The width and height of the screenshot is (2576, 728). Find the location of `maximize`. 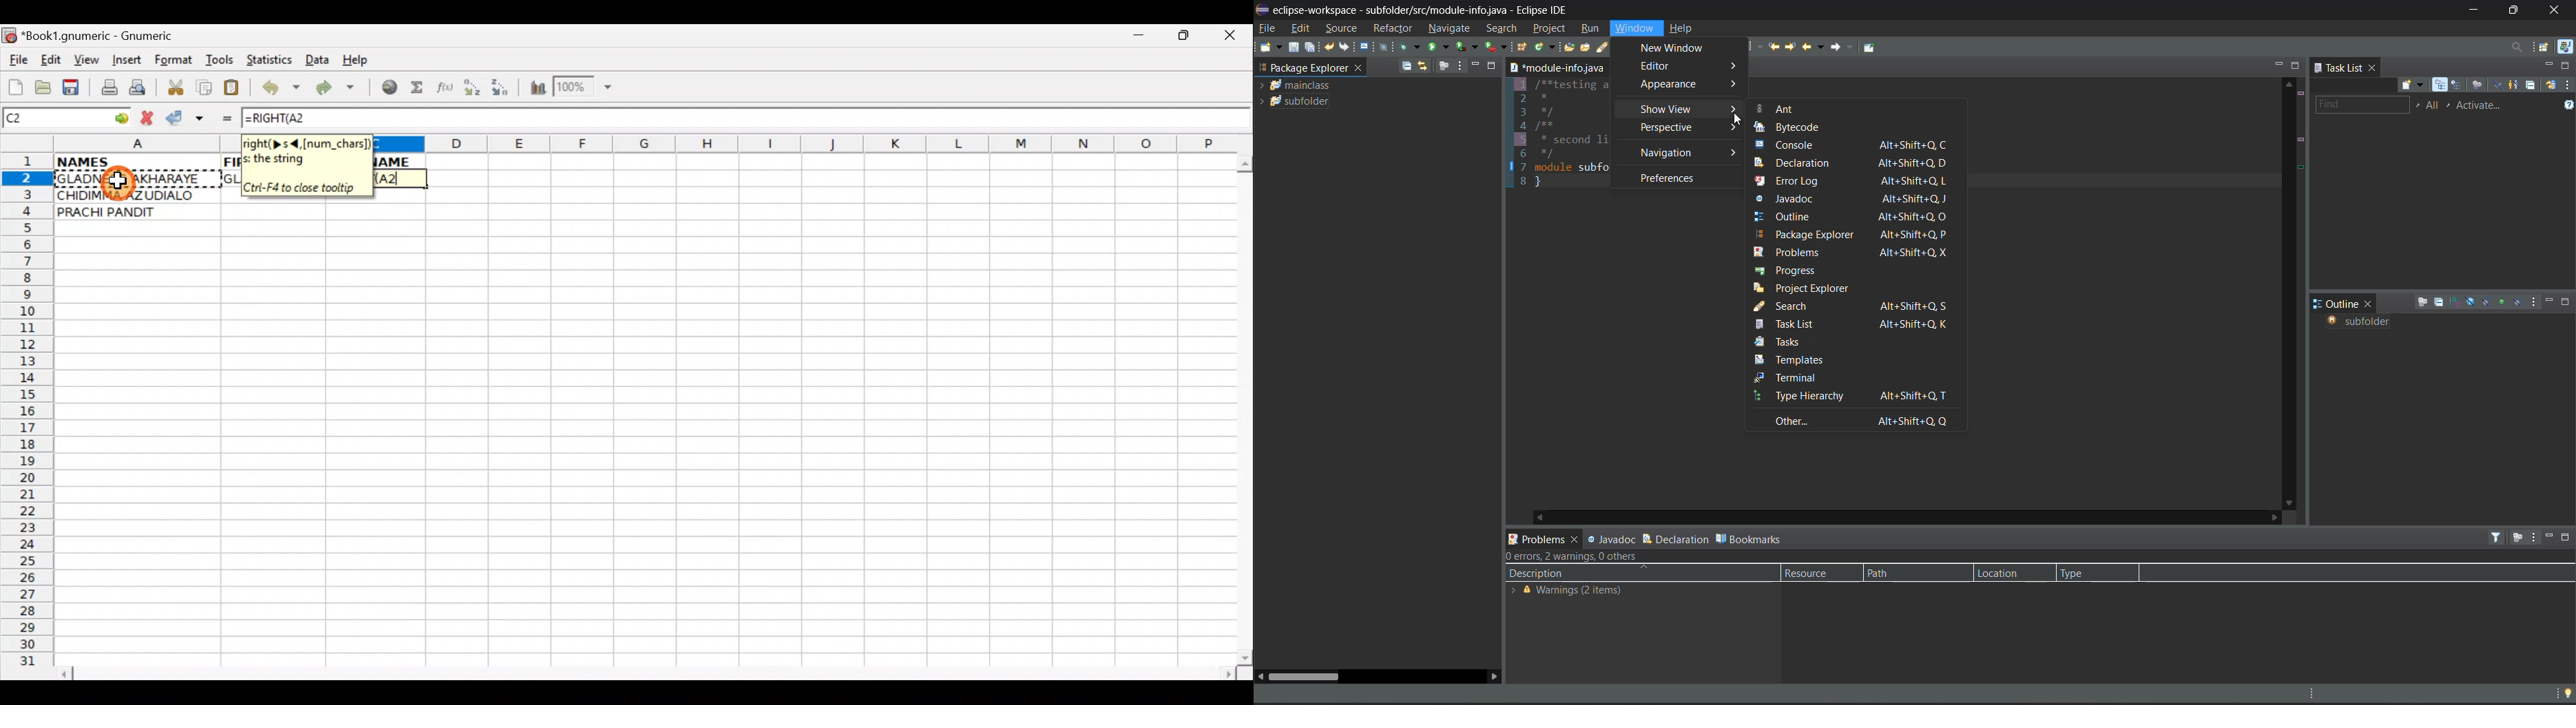

maximize is located at coordinates (2564, 65).